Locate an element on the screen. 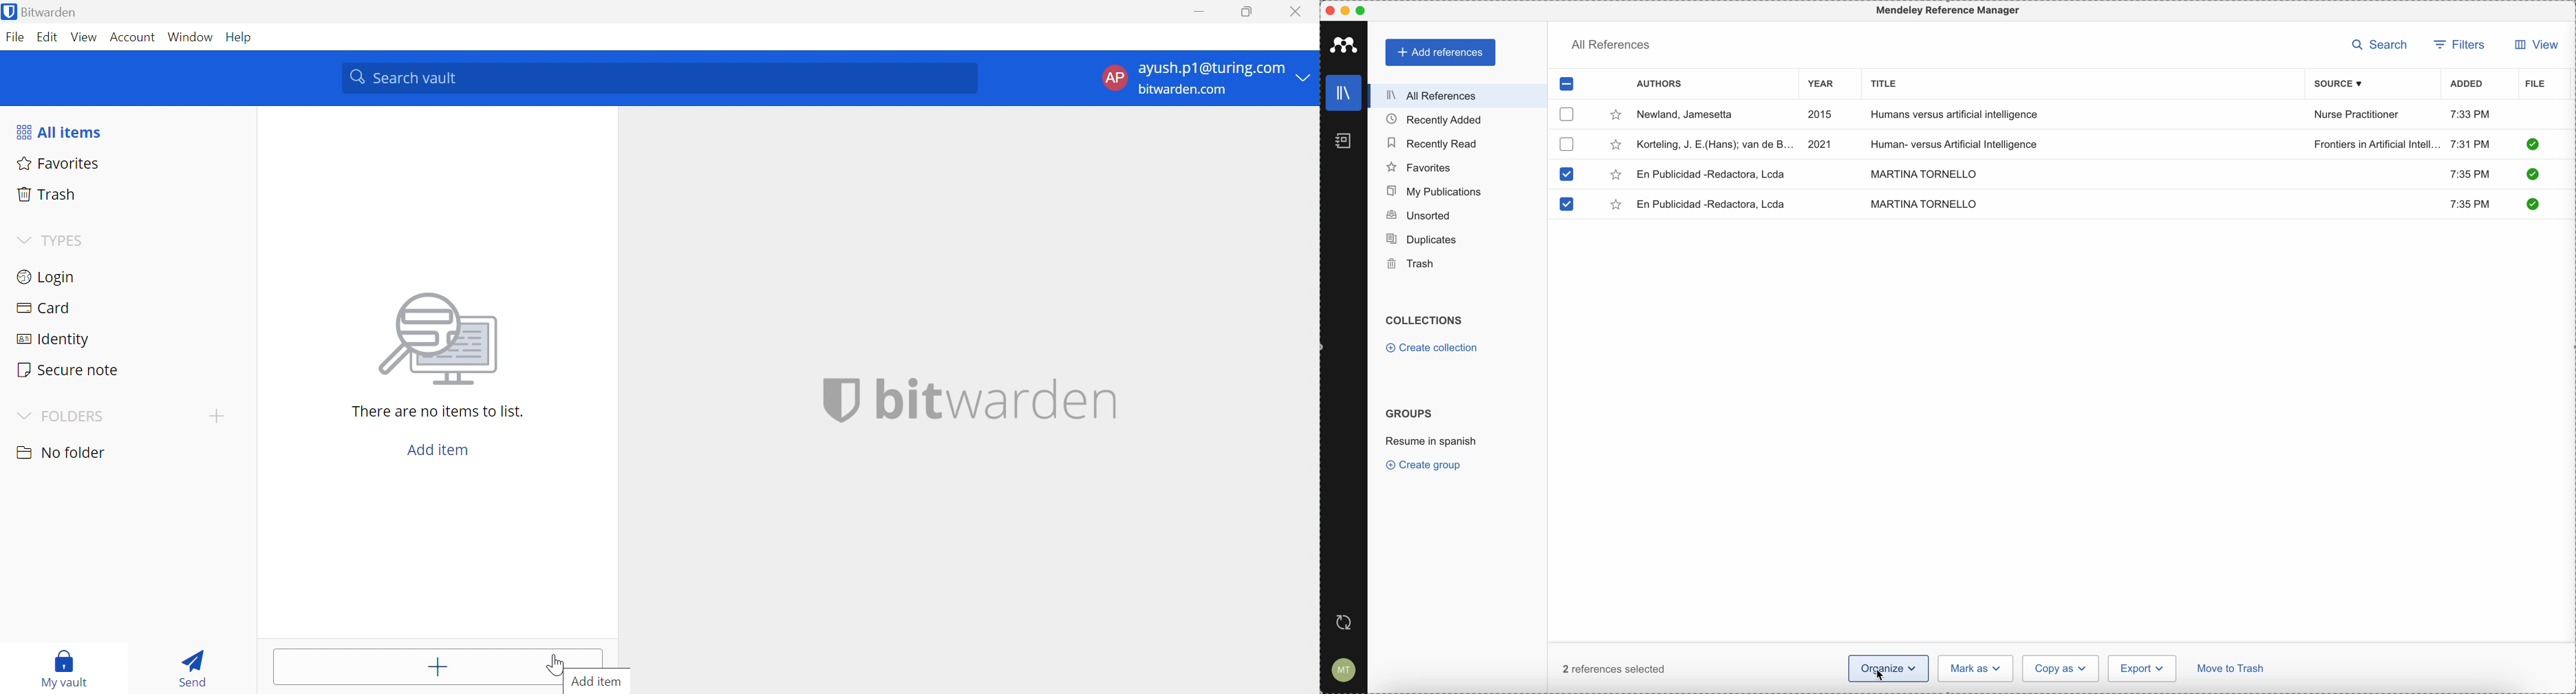 Image resolution: width=2576 pixels, height=700 pixels. duplicates is located at coordinates (1421, 240).